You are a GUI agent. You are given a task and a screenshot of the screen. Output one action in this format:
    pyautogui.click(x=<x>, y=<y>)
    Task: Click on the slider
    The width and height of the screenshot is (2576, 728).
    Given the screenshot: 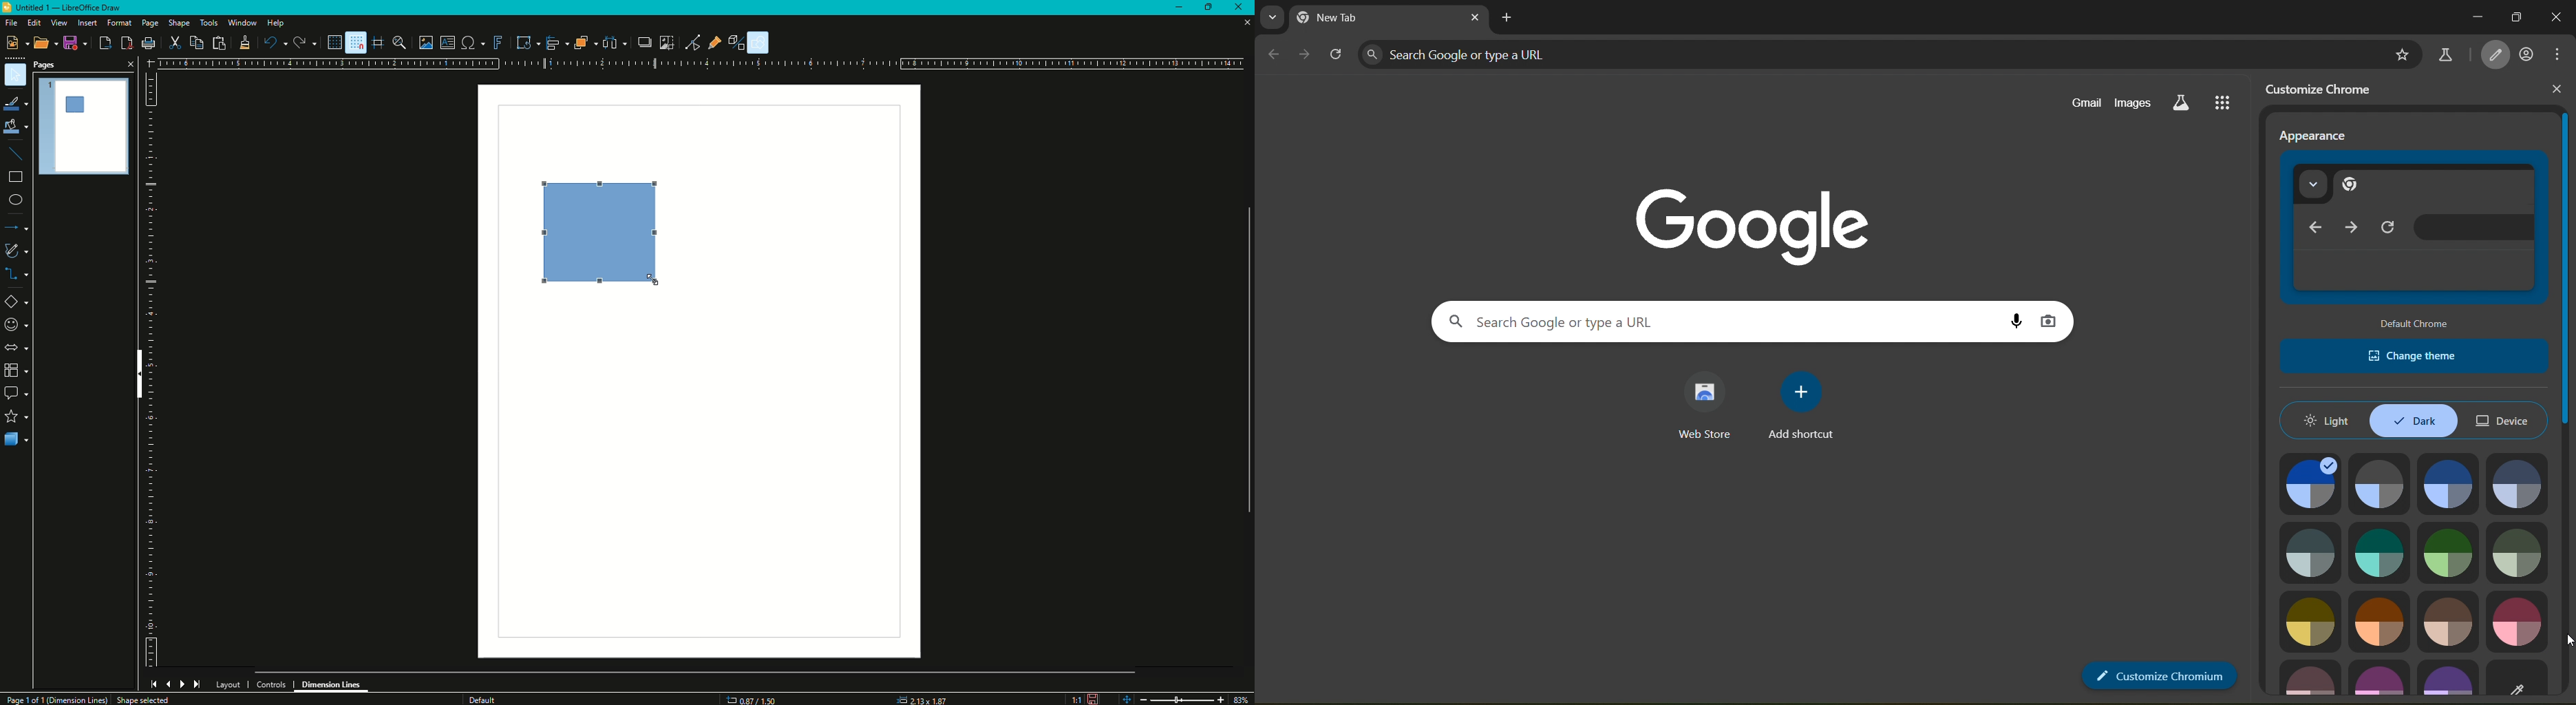 What is the action you would take?
    pyautogui.click(x=2568, y=322)
    